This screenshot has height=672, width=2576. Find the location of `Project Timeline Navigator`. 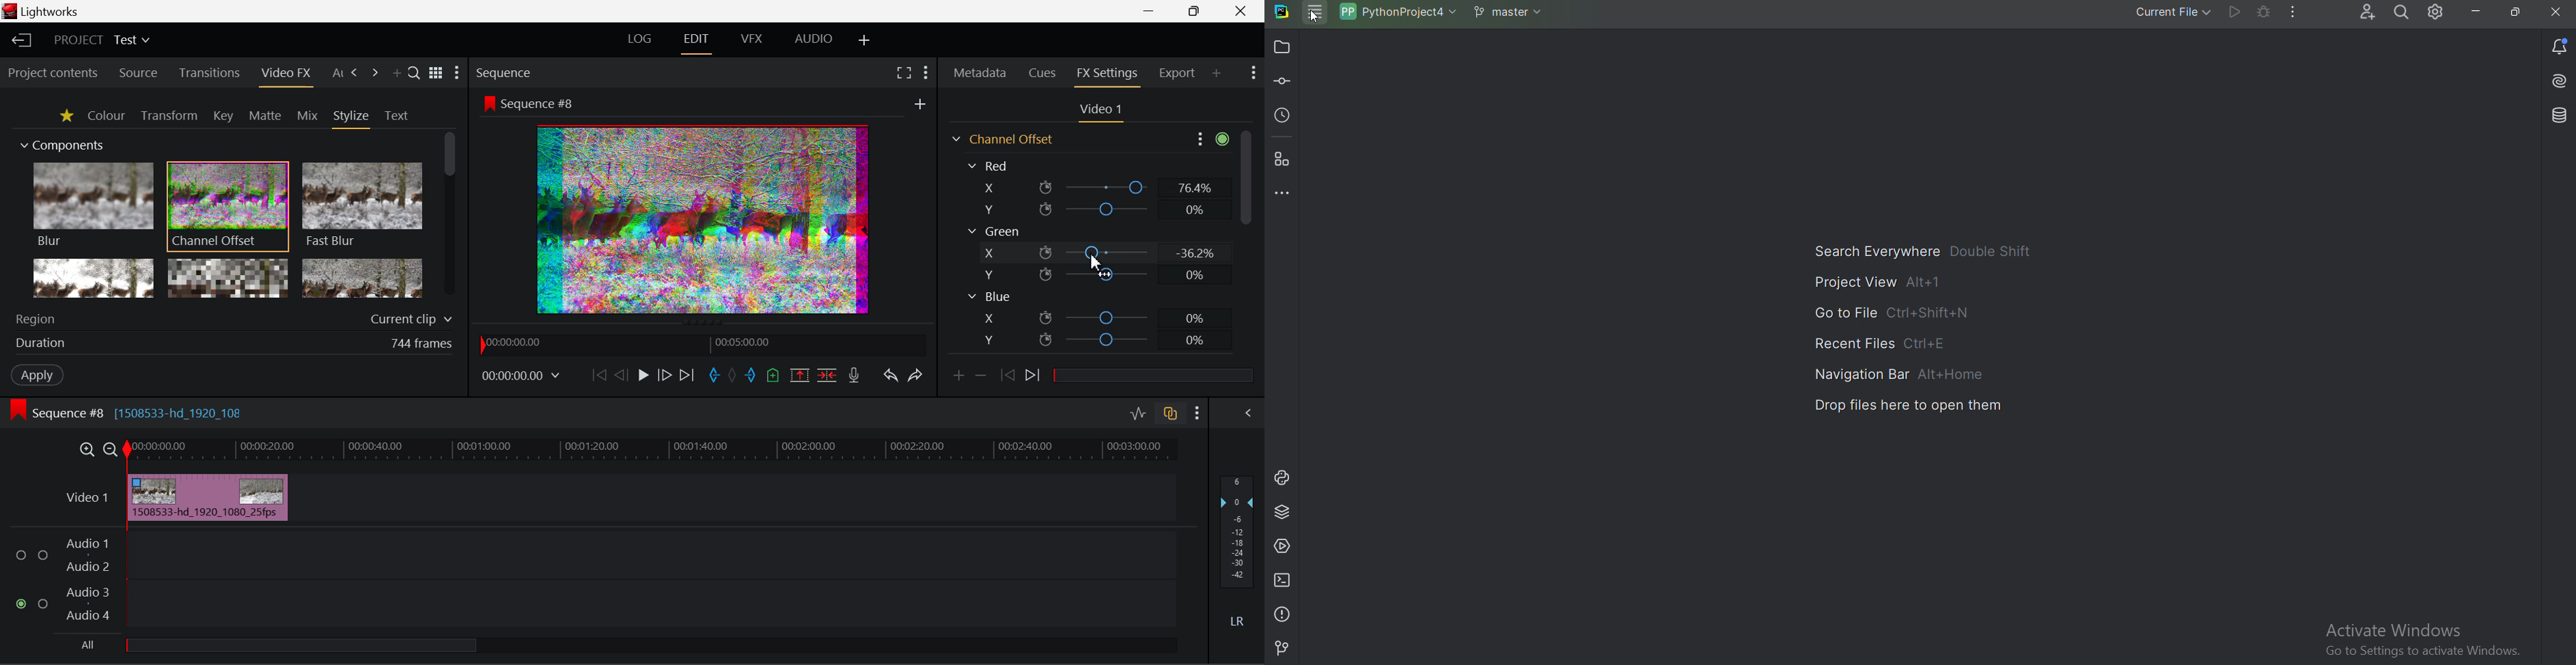

Project Timeline Navigator is located at coordinates (704, 345).